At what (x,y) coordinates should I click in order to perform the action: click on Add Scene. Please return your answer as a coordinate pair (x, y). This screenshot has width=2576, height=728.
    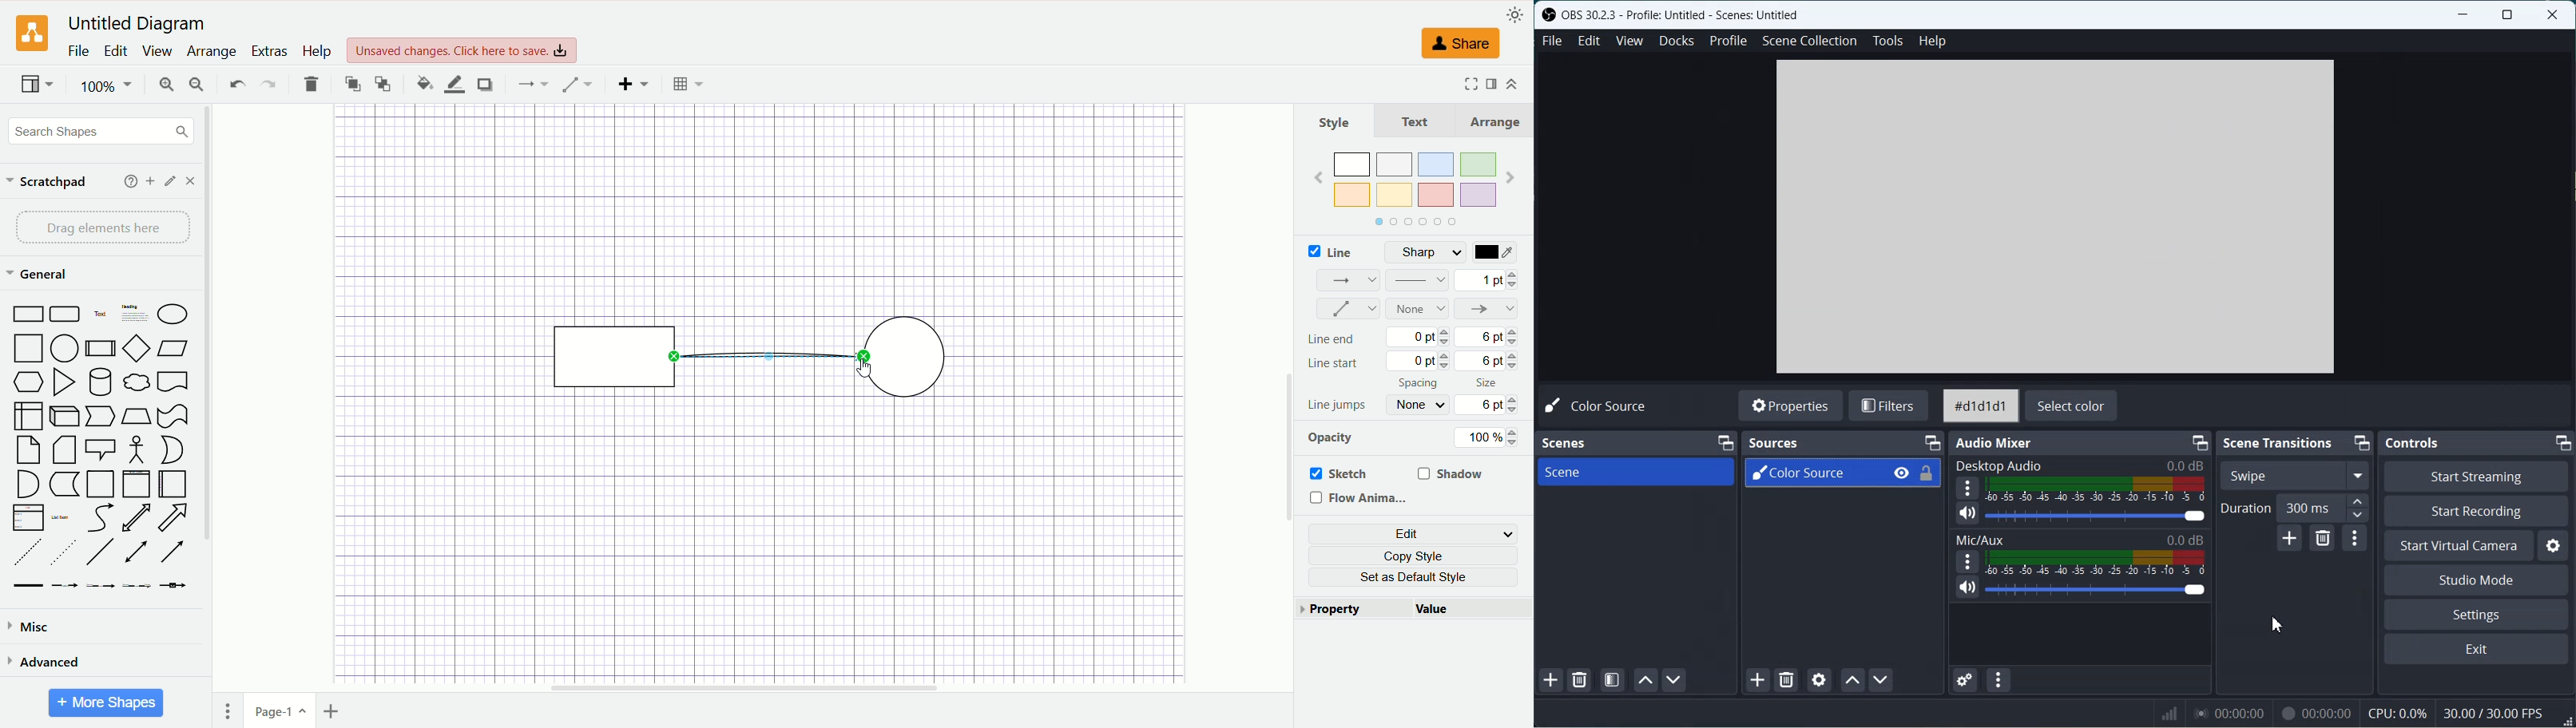
    Looking at the image, I should click on (1550, 680).